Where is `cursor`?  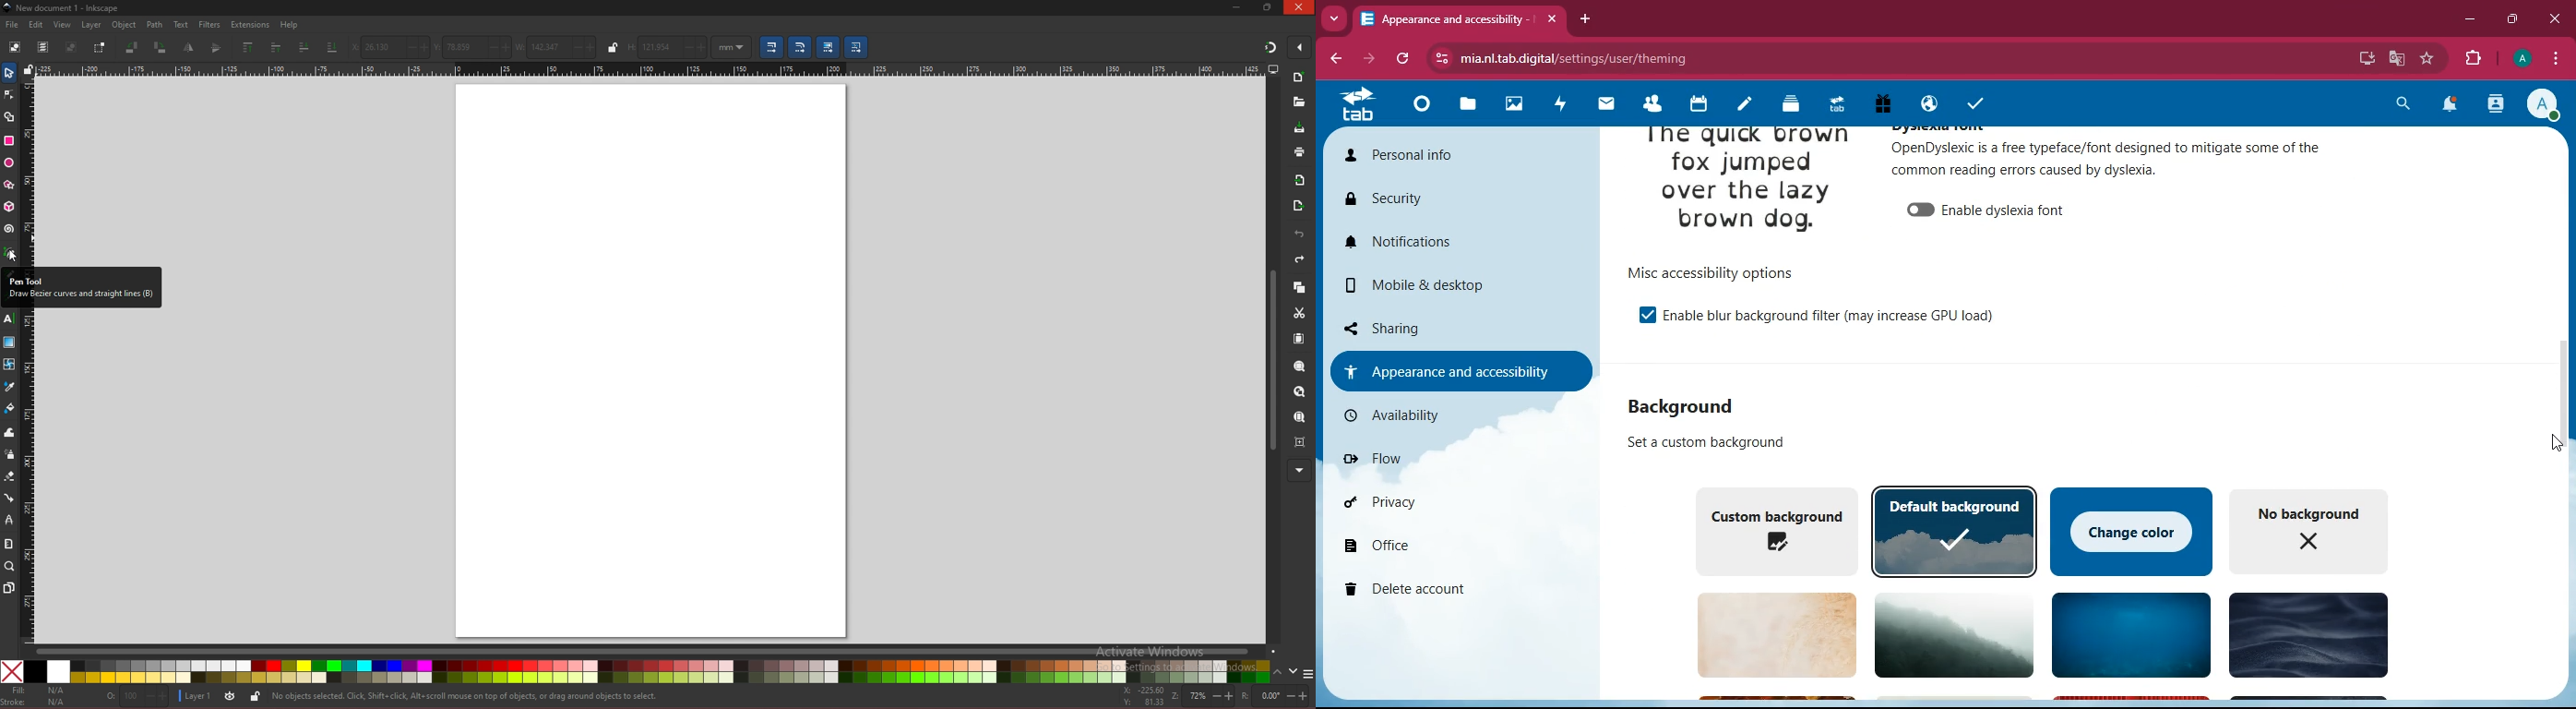
cursor is located at coordinates (17, 256).